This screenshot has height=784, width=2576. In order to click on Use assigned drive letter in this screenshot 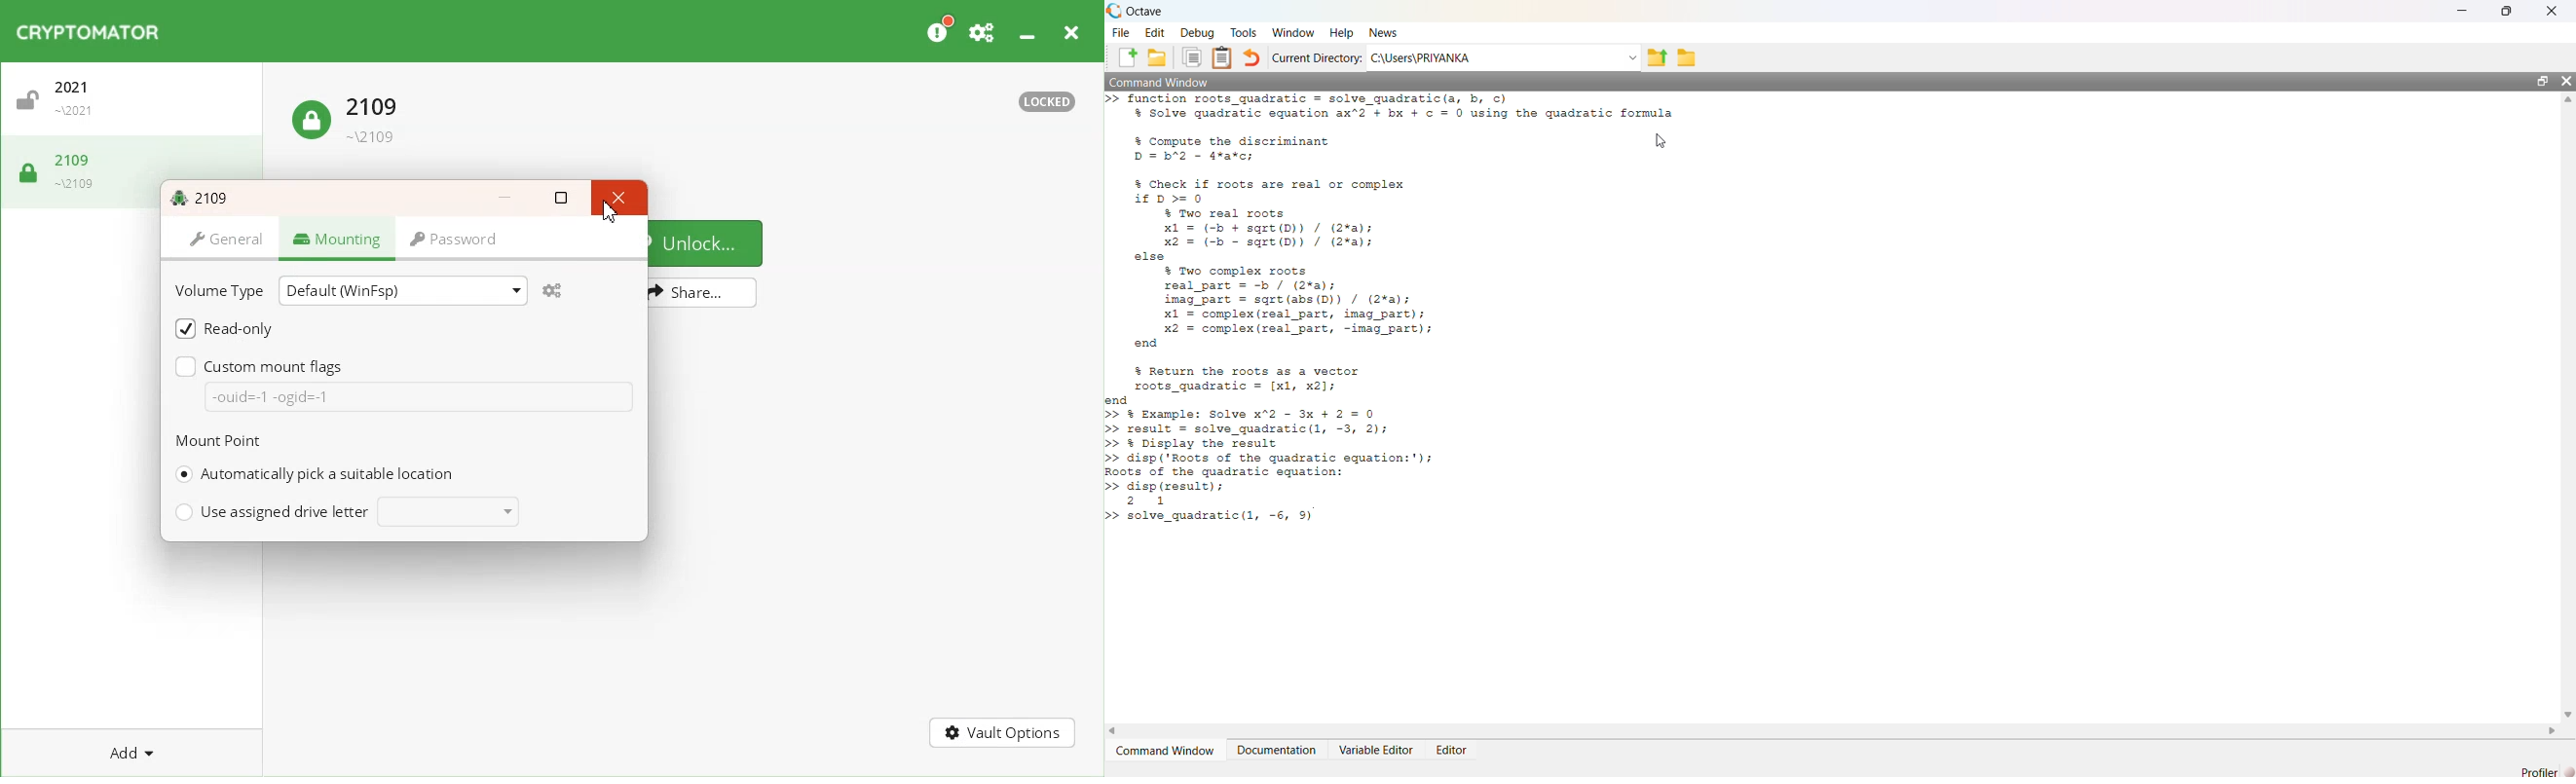, I will do `click(346, 511)`.